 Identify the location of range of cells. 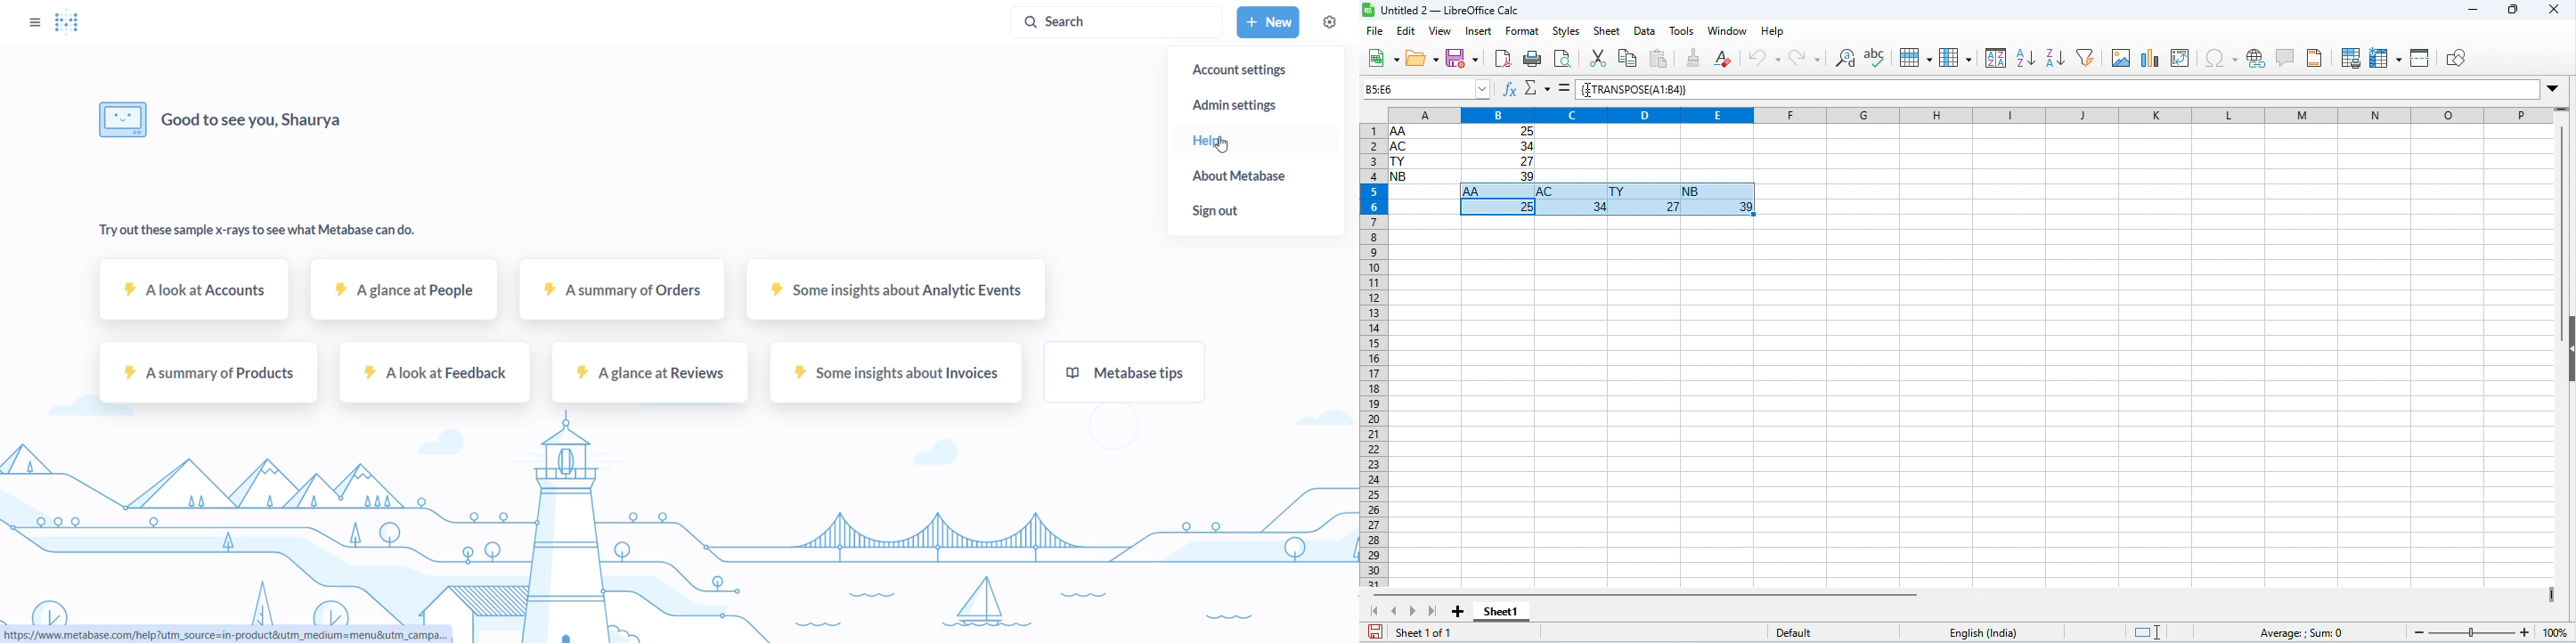
(1463, 153).